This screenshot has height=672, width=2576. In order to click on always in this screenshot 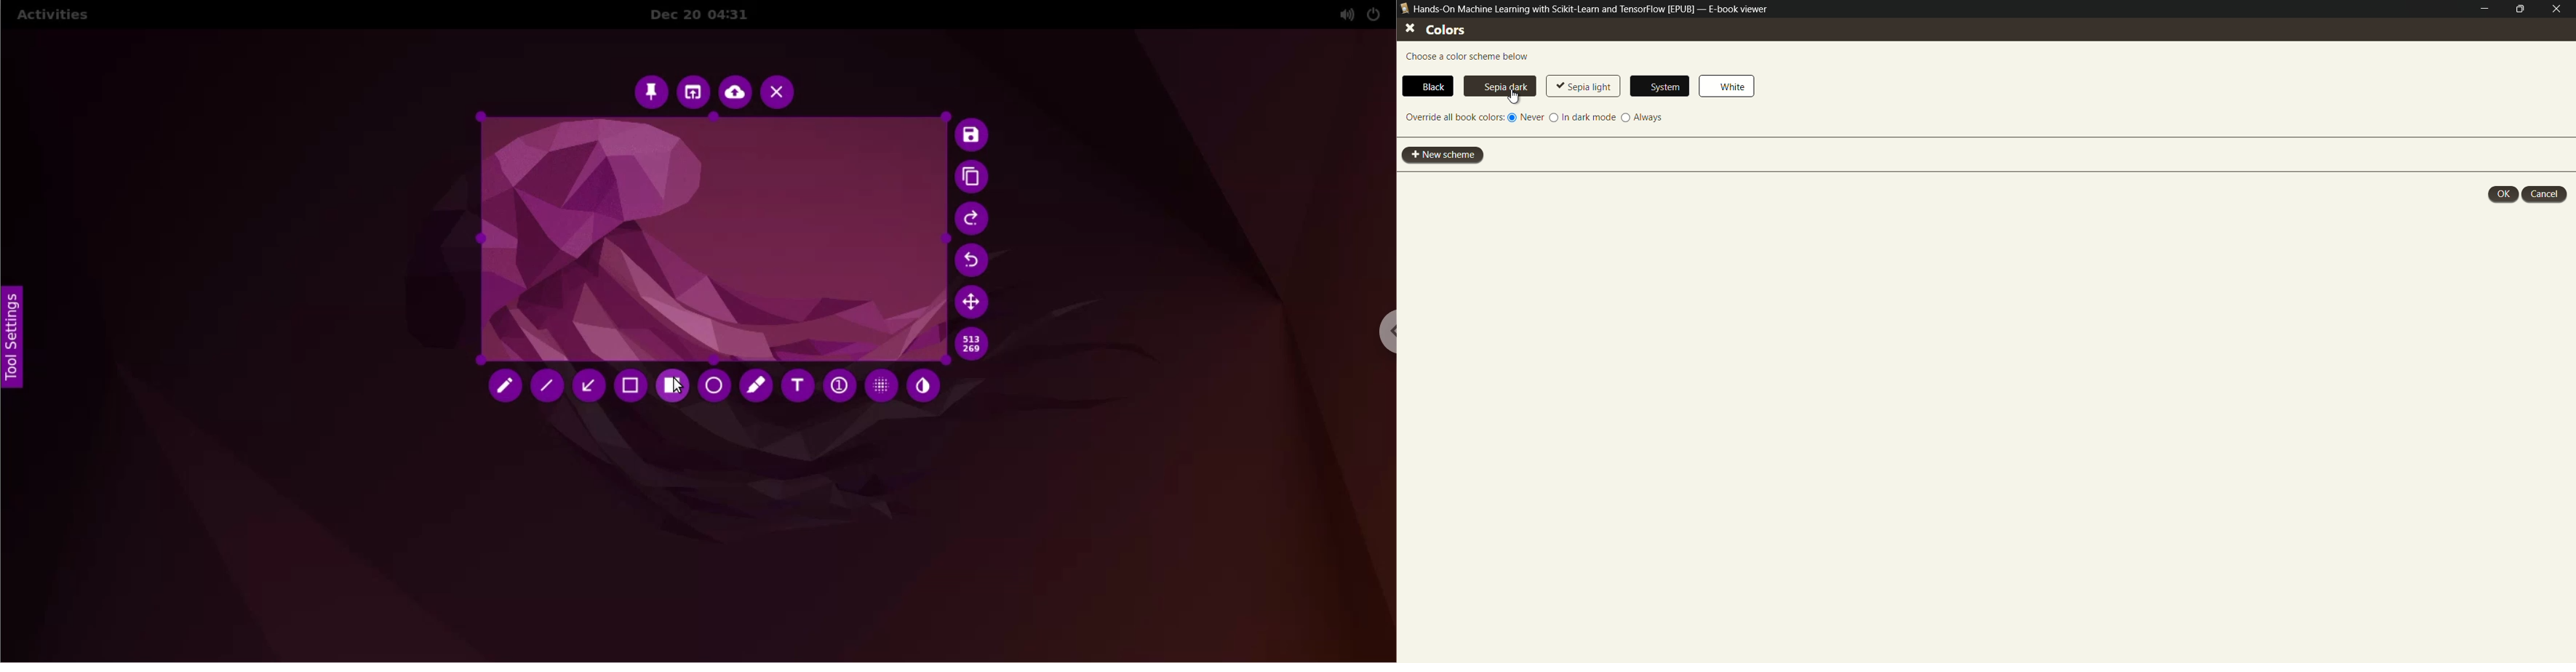, I will do `click(1644, 118)`.